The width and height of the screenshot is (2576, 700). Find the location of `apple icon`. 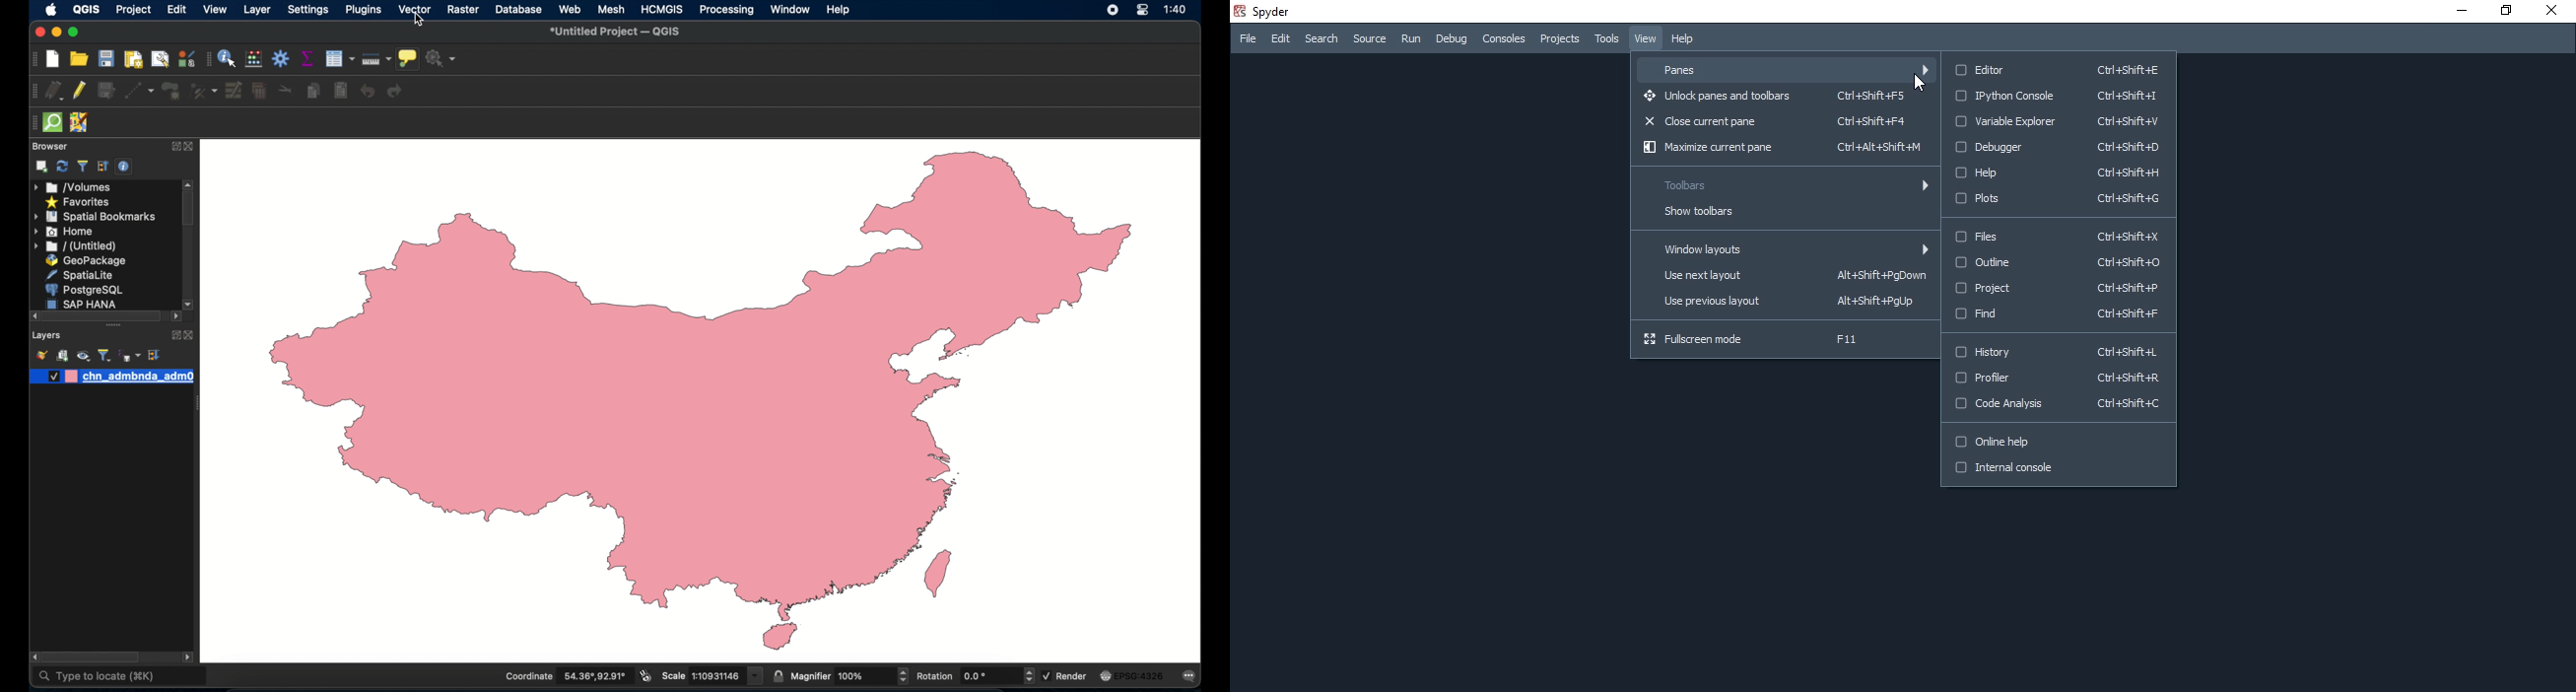

apple icon is located at coordinates (51, 10).